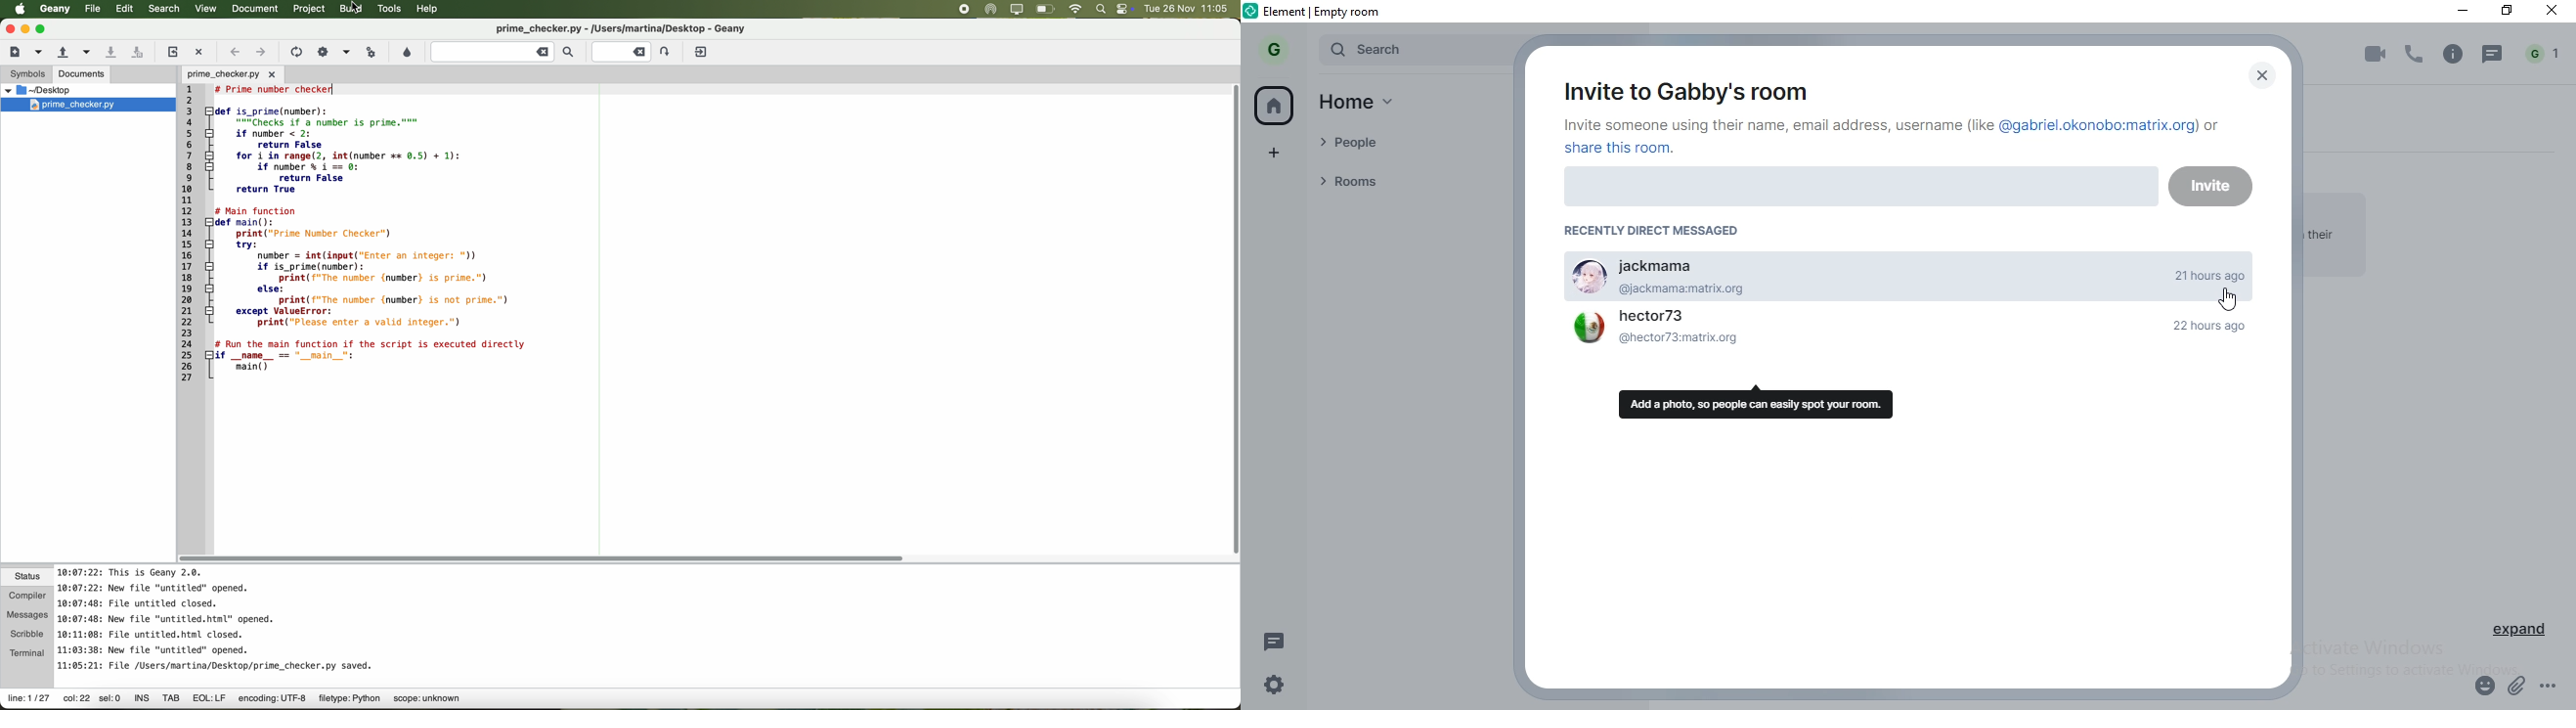 This screenshot has width=2576, height=728. I want to click on emoji, so click(2481, 688).